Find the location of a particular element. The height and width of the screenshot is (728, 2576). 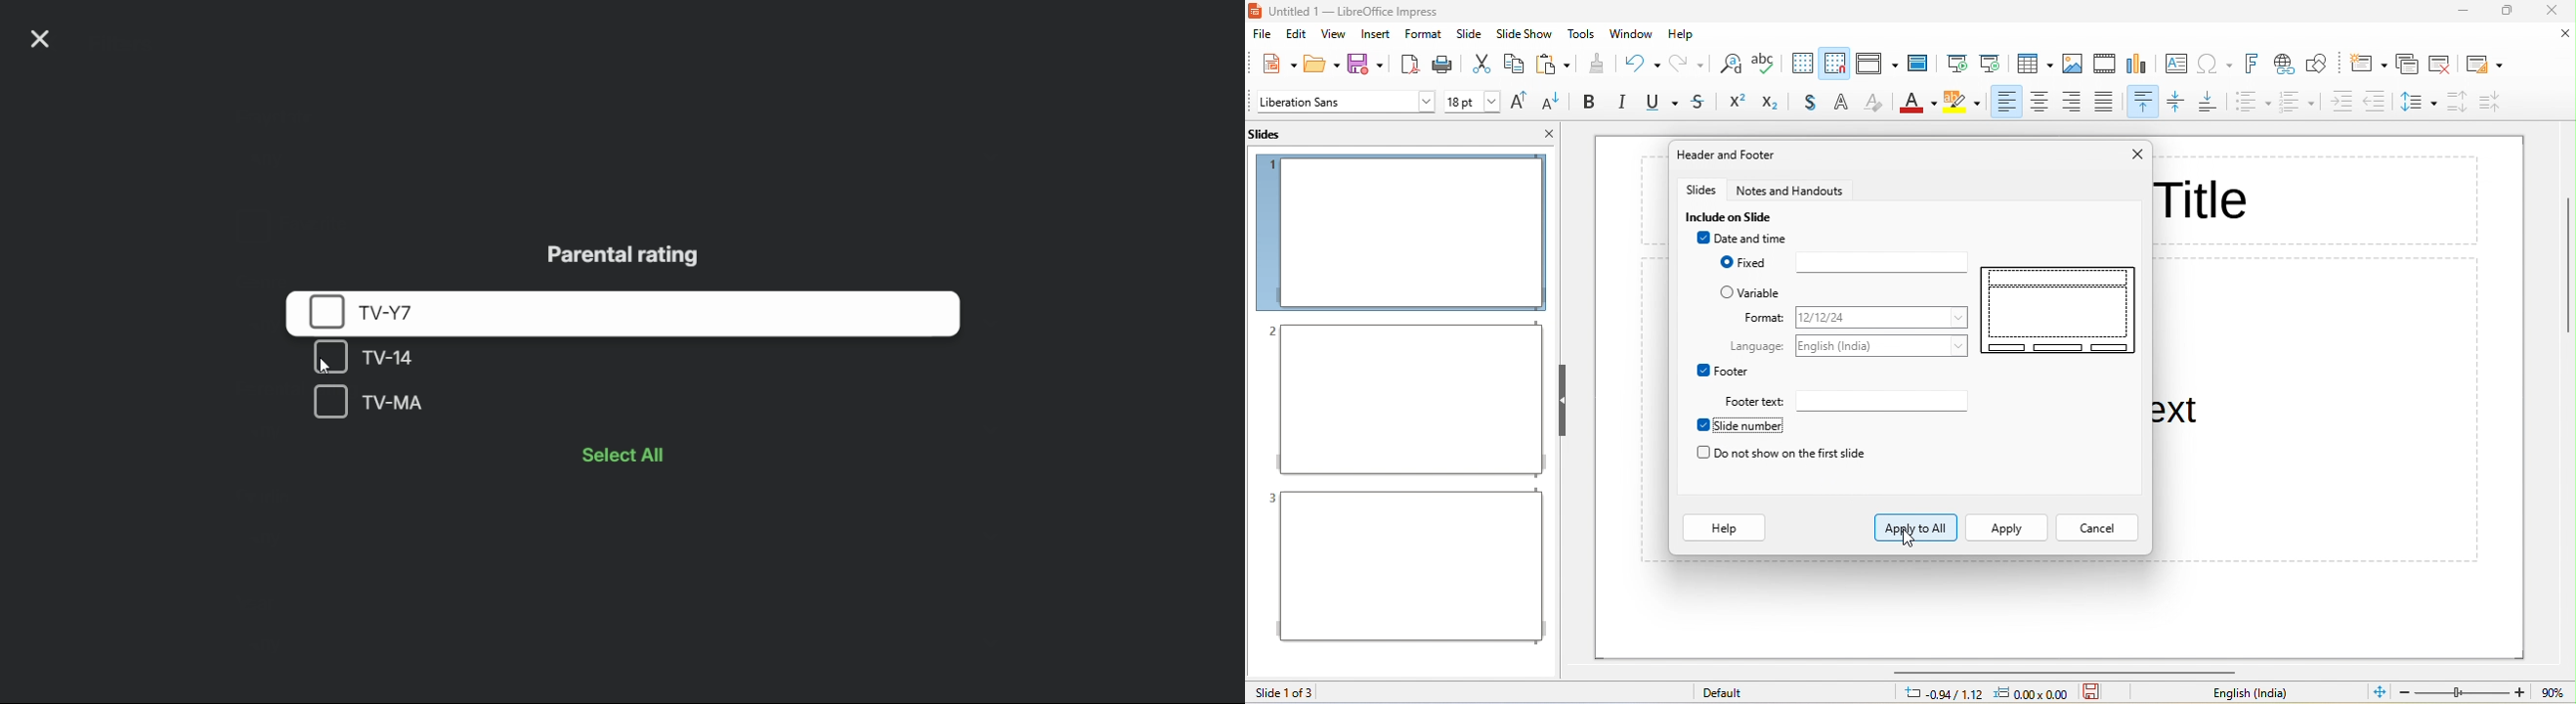

text language is located at coordinates (2259, 693).